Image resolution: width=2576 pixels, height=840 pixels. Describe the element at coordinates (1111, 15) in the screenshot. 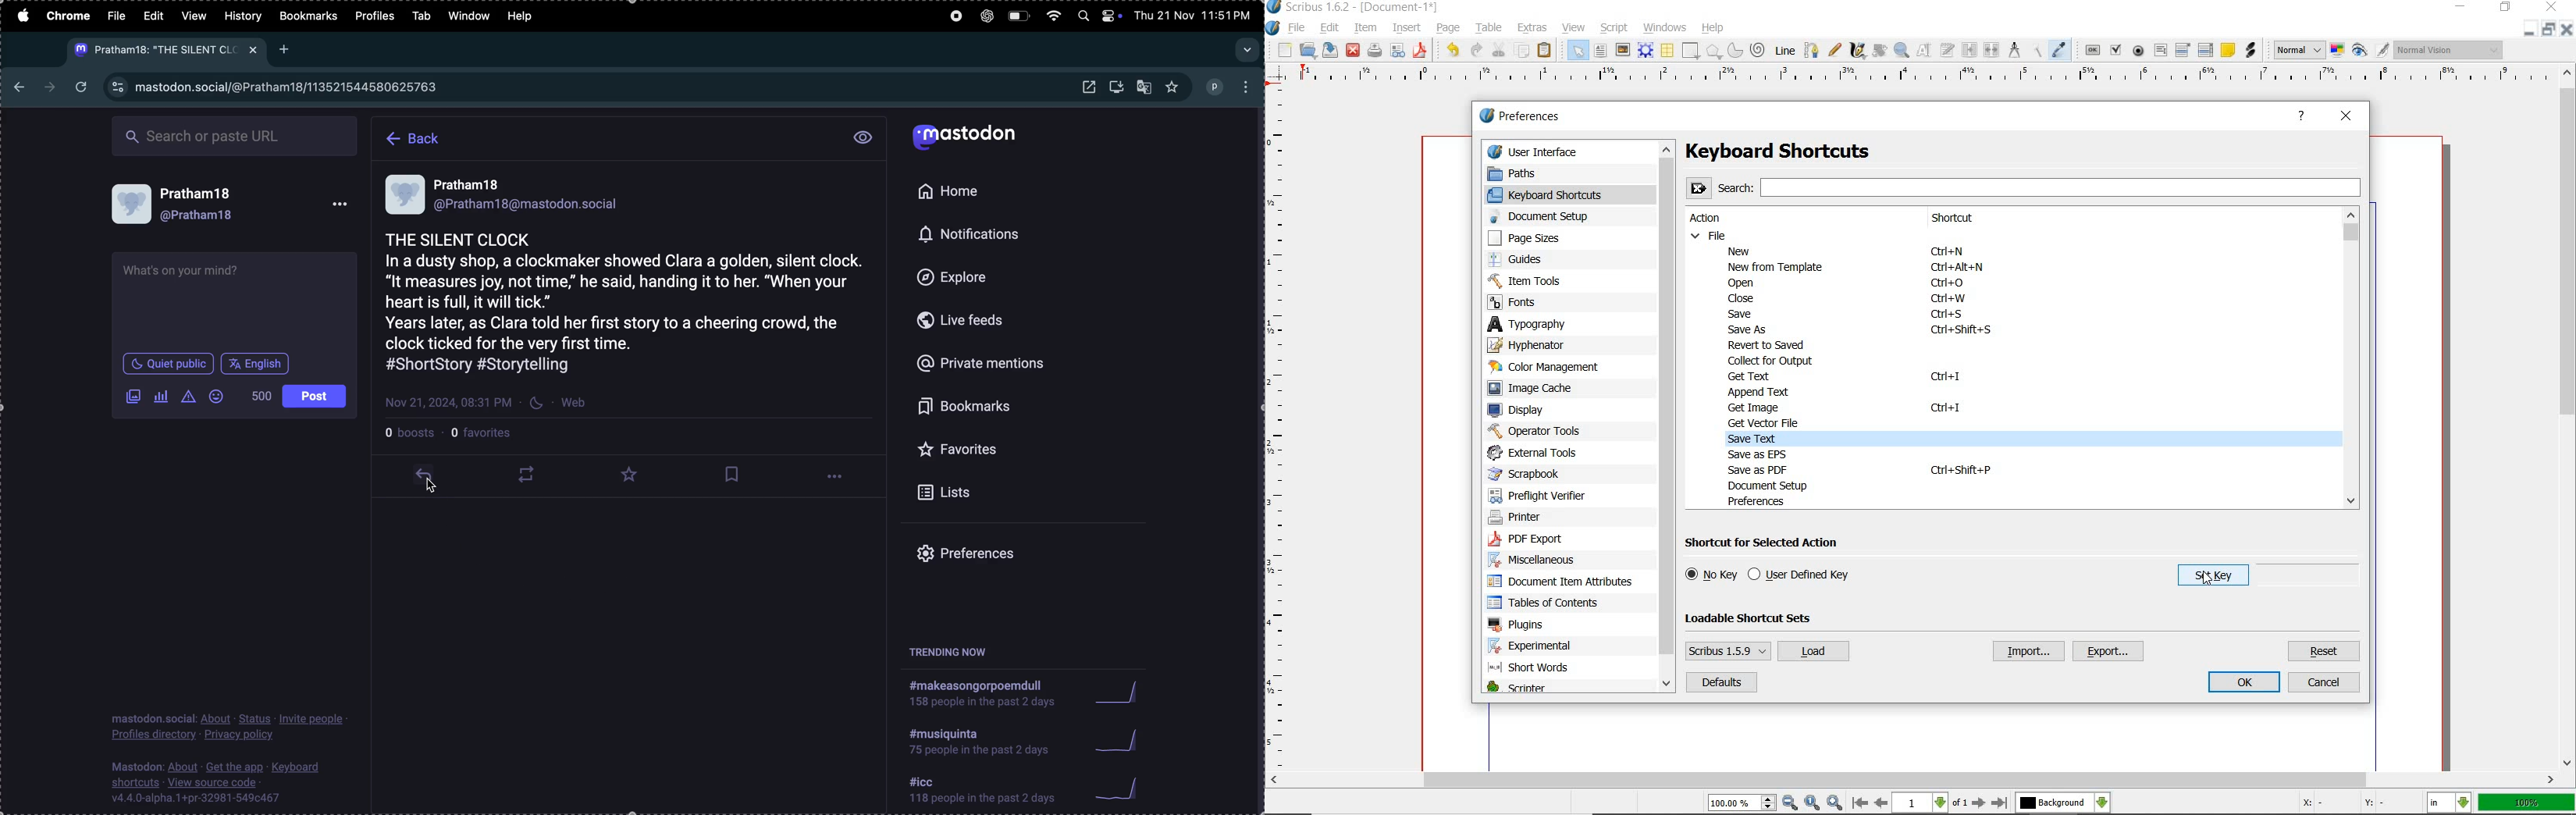

I see `apple widgets` at that location.